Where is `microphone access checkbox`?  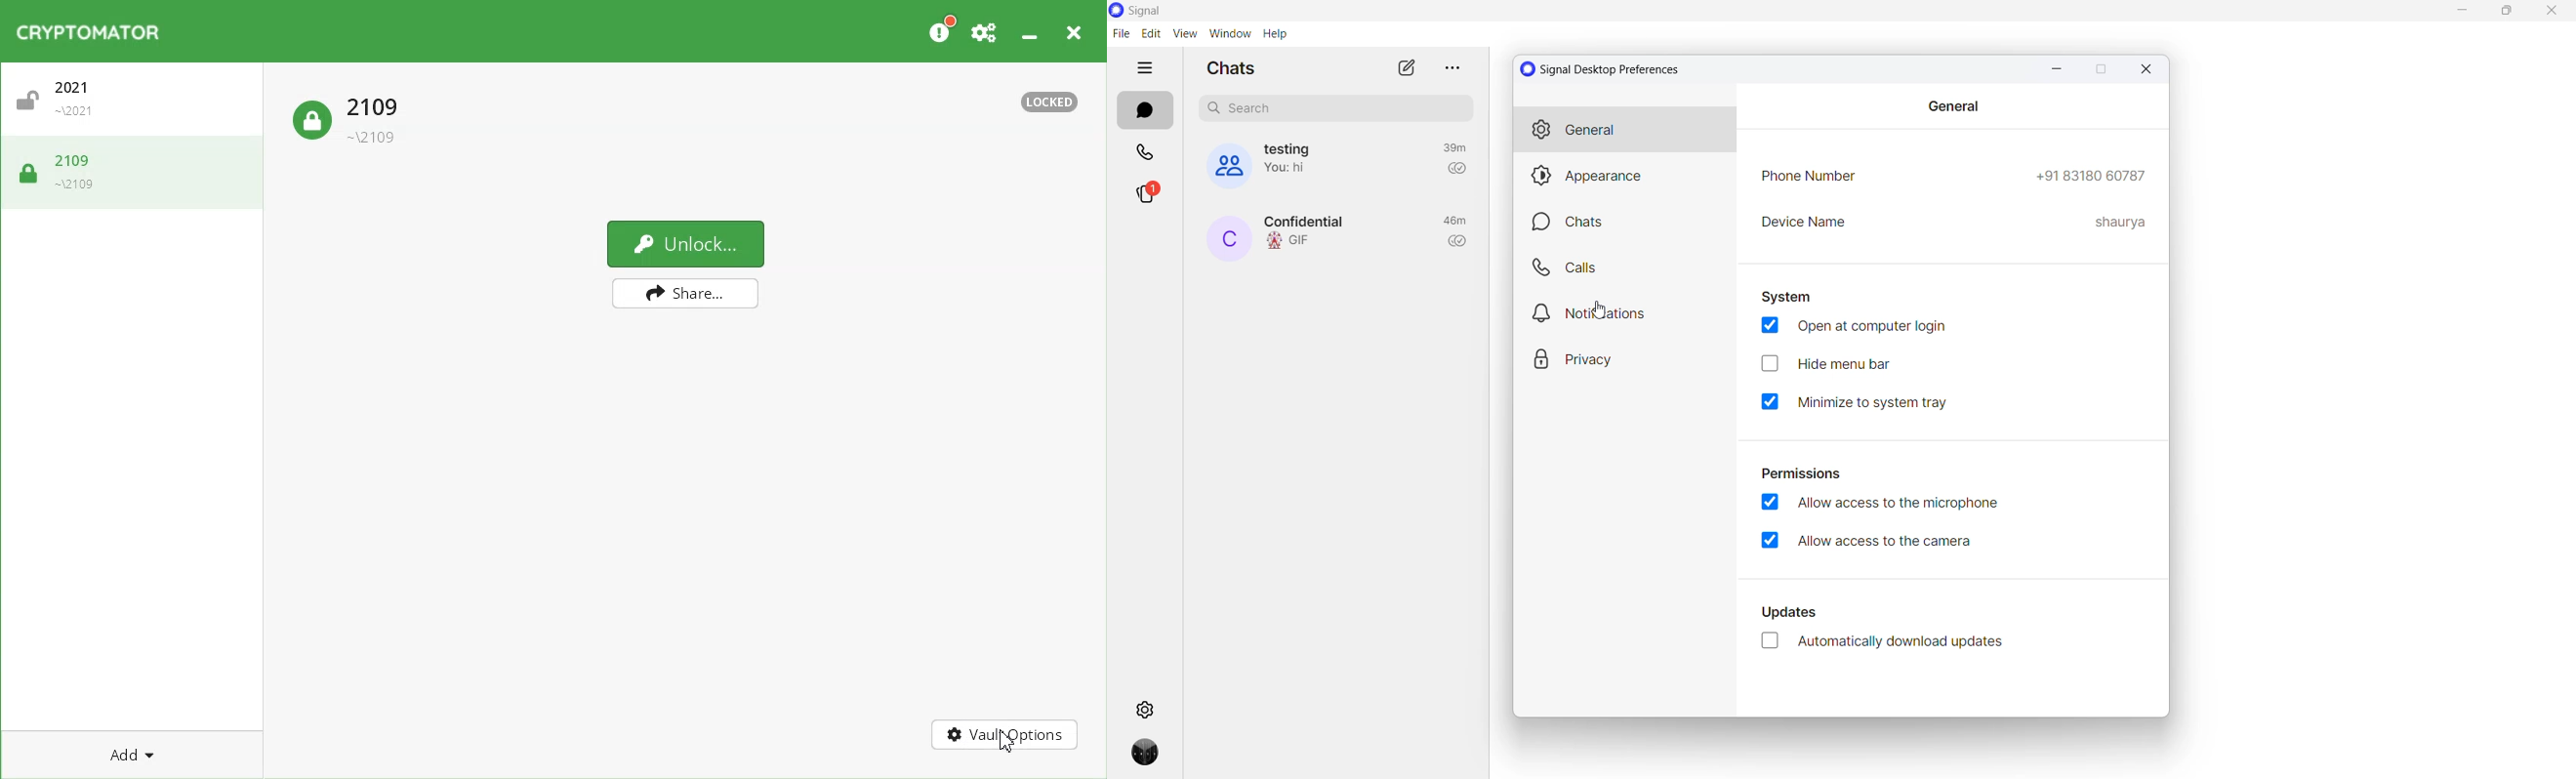
microphone access checkbox is located at coordinates (1877, 503).